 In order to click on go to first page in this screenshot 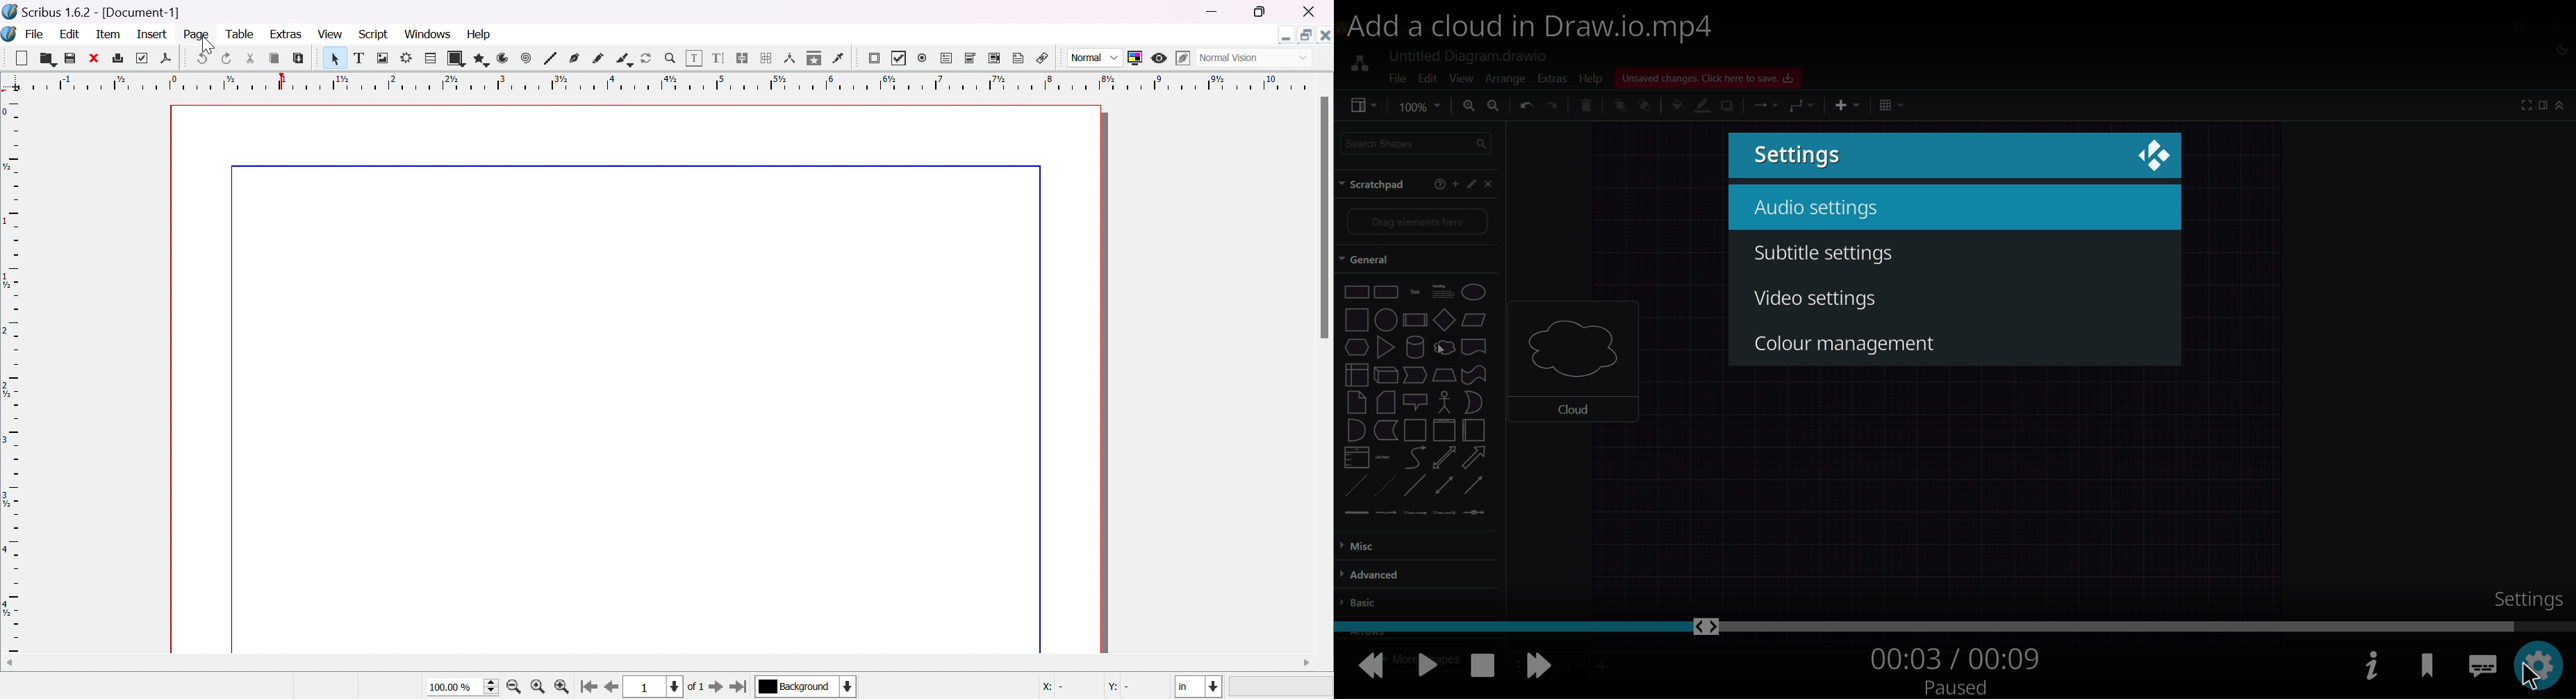, I will do `click(588, 685)`.